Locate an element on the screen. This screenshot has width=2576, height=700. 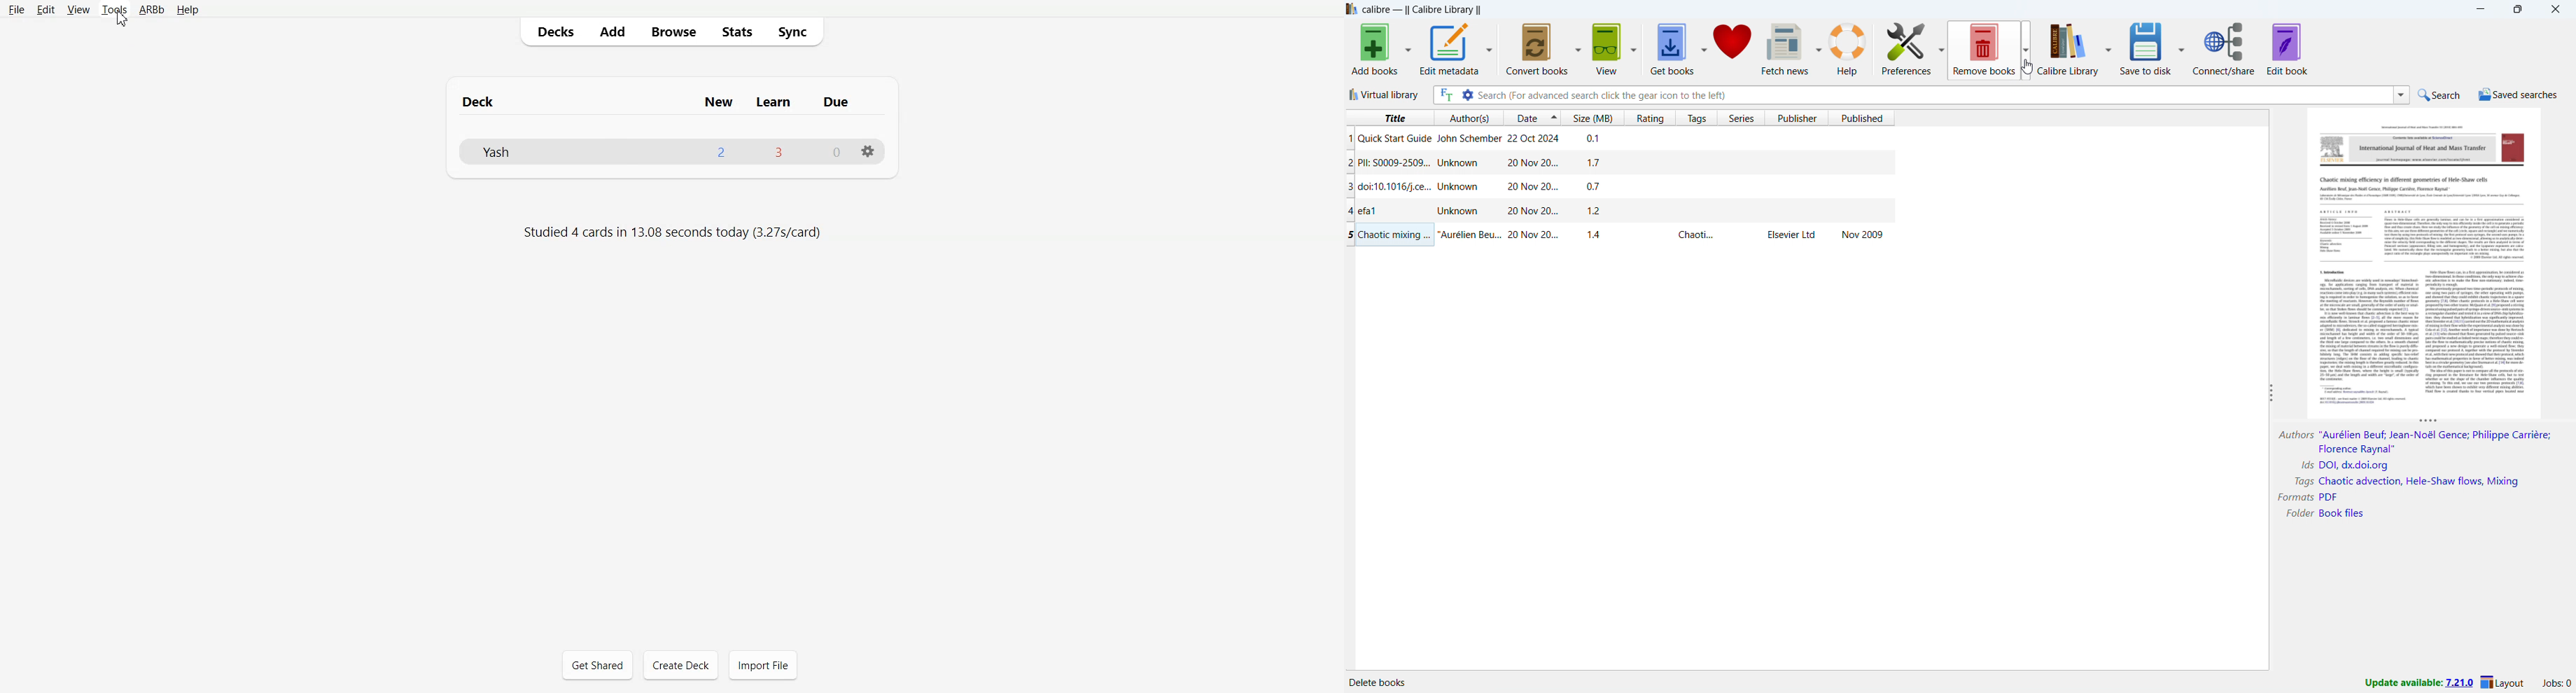
donate to calibre is located at coordinates (1733, 47).